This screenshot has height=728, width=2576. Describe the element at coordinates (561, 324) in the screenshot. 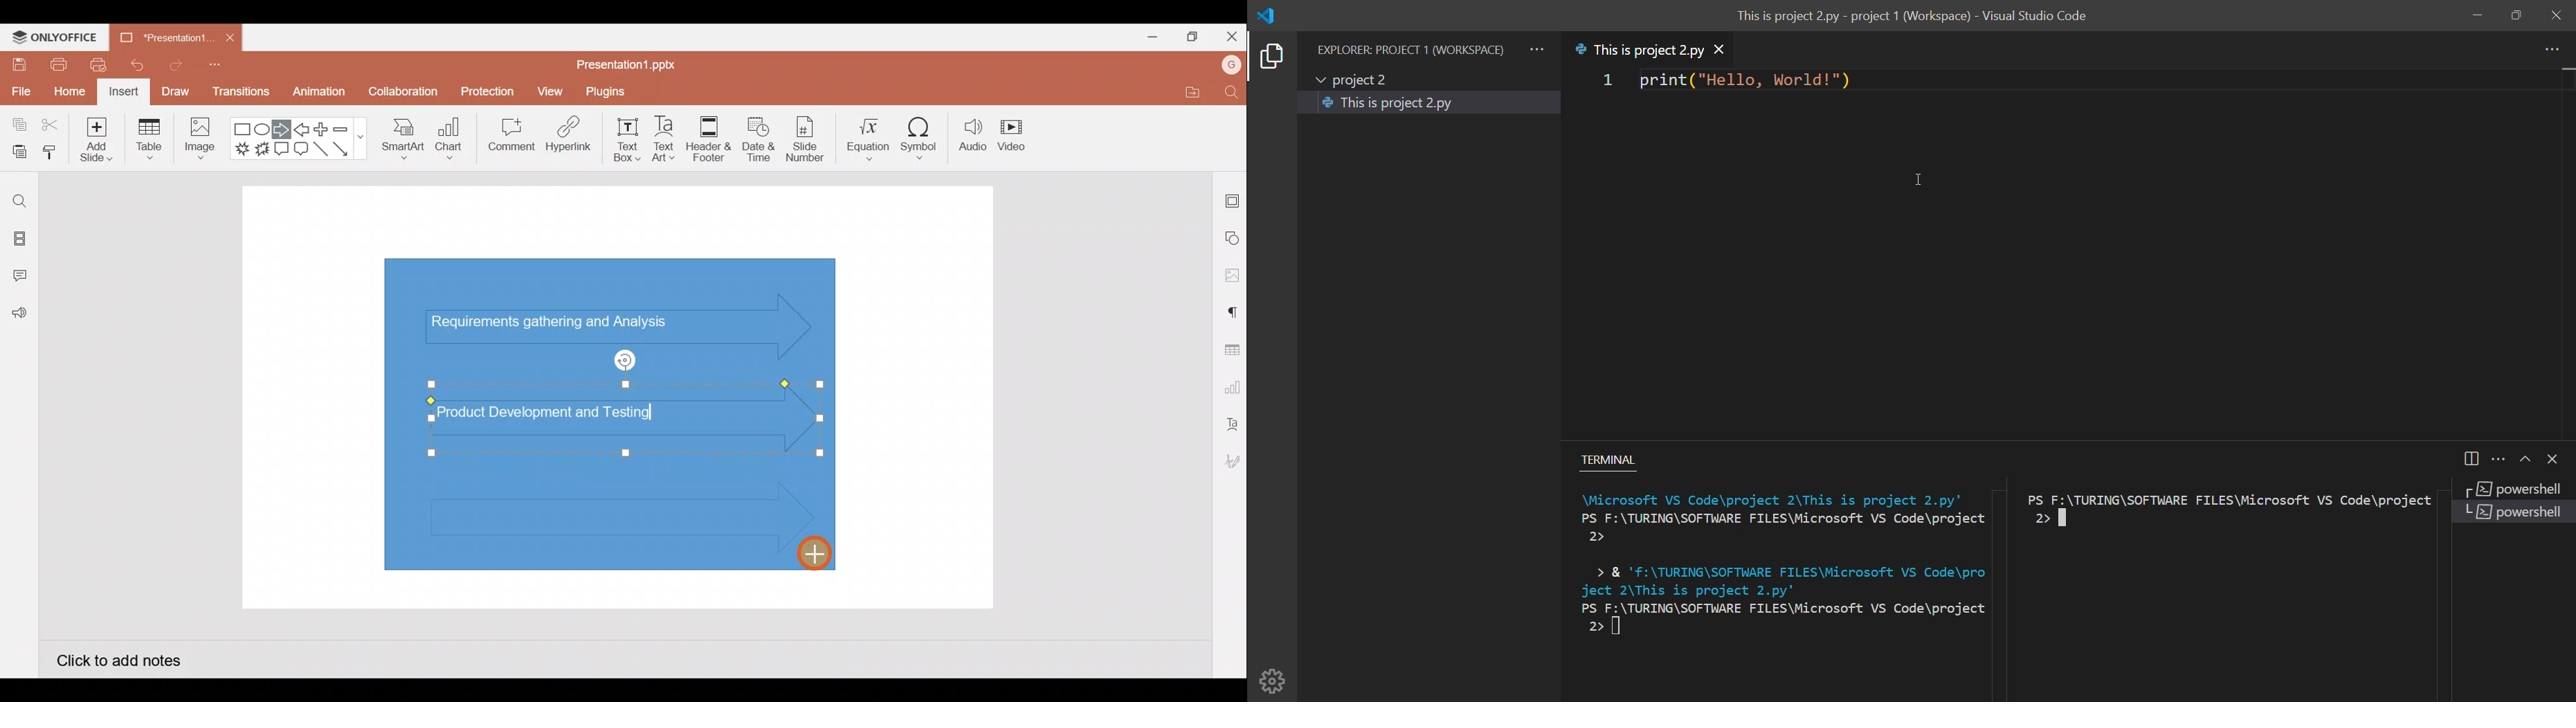

I see `Text (Requirements gathering and Analysis) in arrow shape` at that location.